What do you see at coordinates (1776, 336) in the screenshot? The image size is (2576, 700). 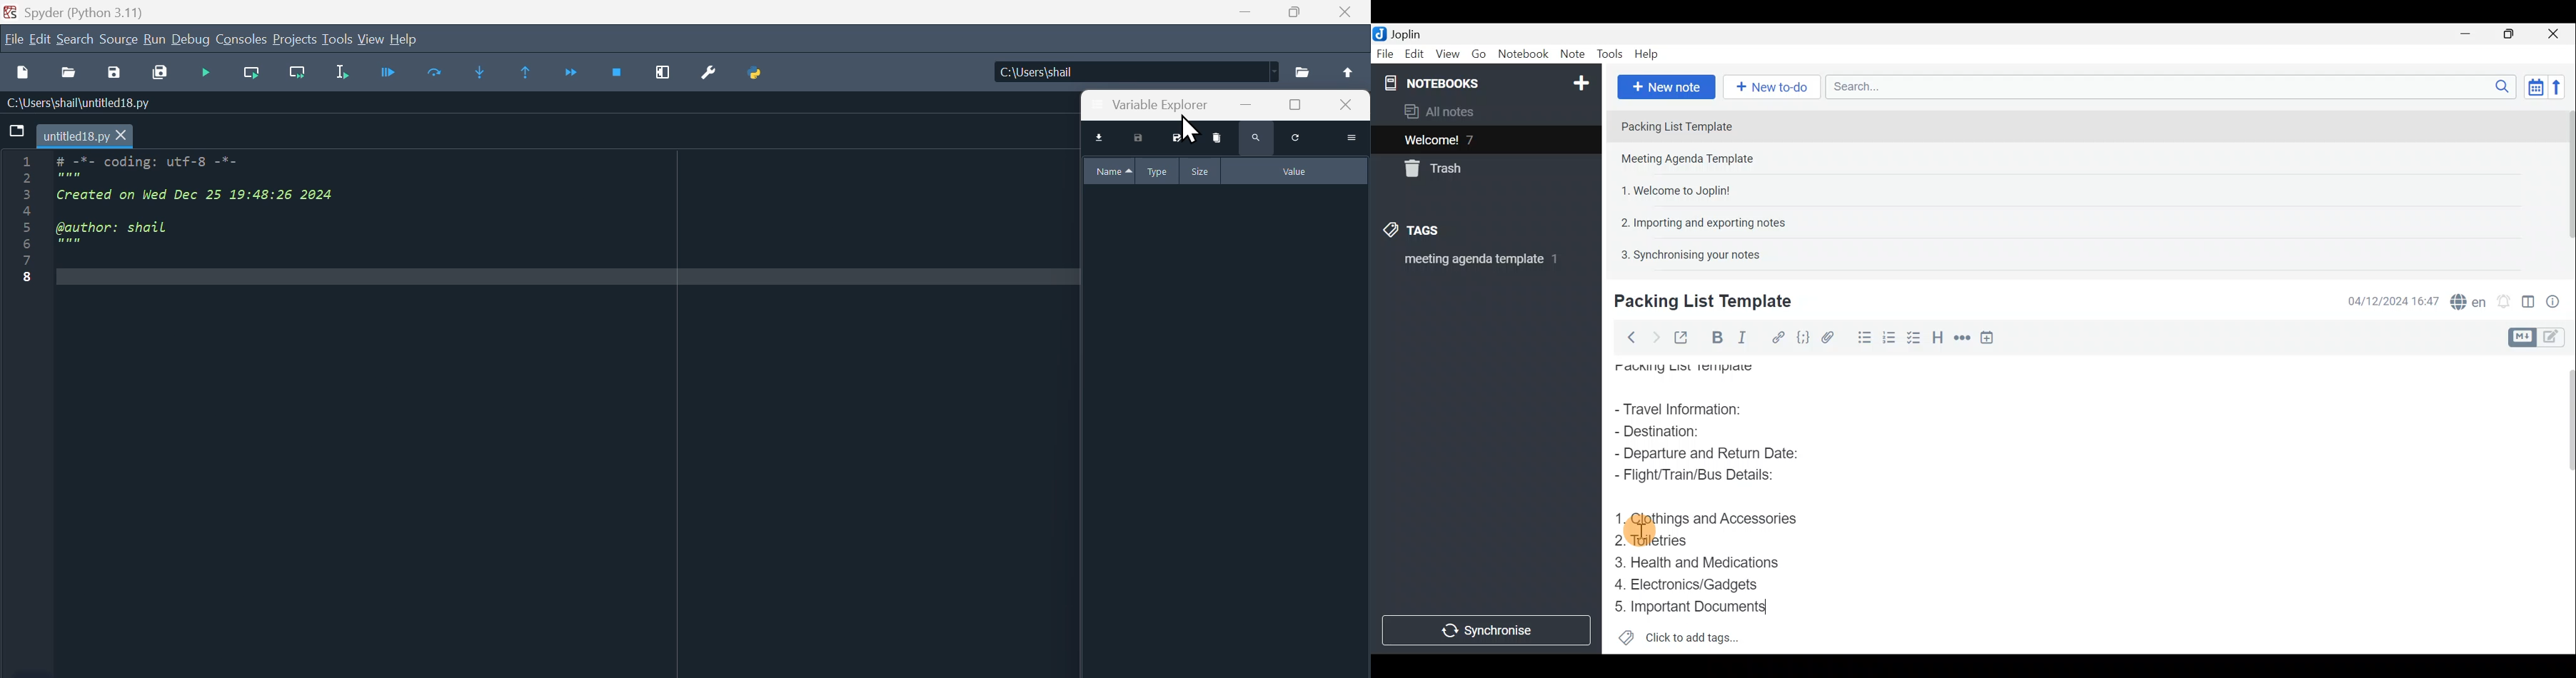 I see `Hyperlink` at bounding box center [1776, 336].